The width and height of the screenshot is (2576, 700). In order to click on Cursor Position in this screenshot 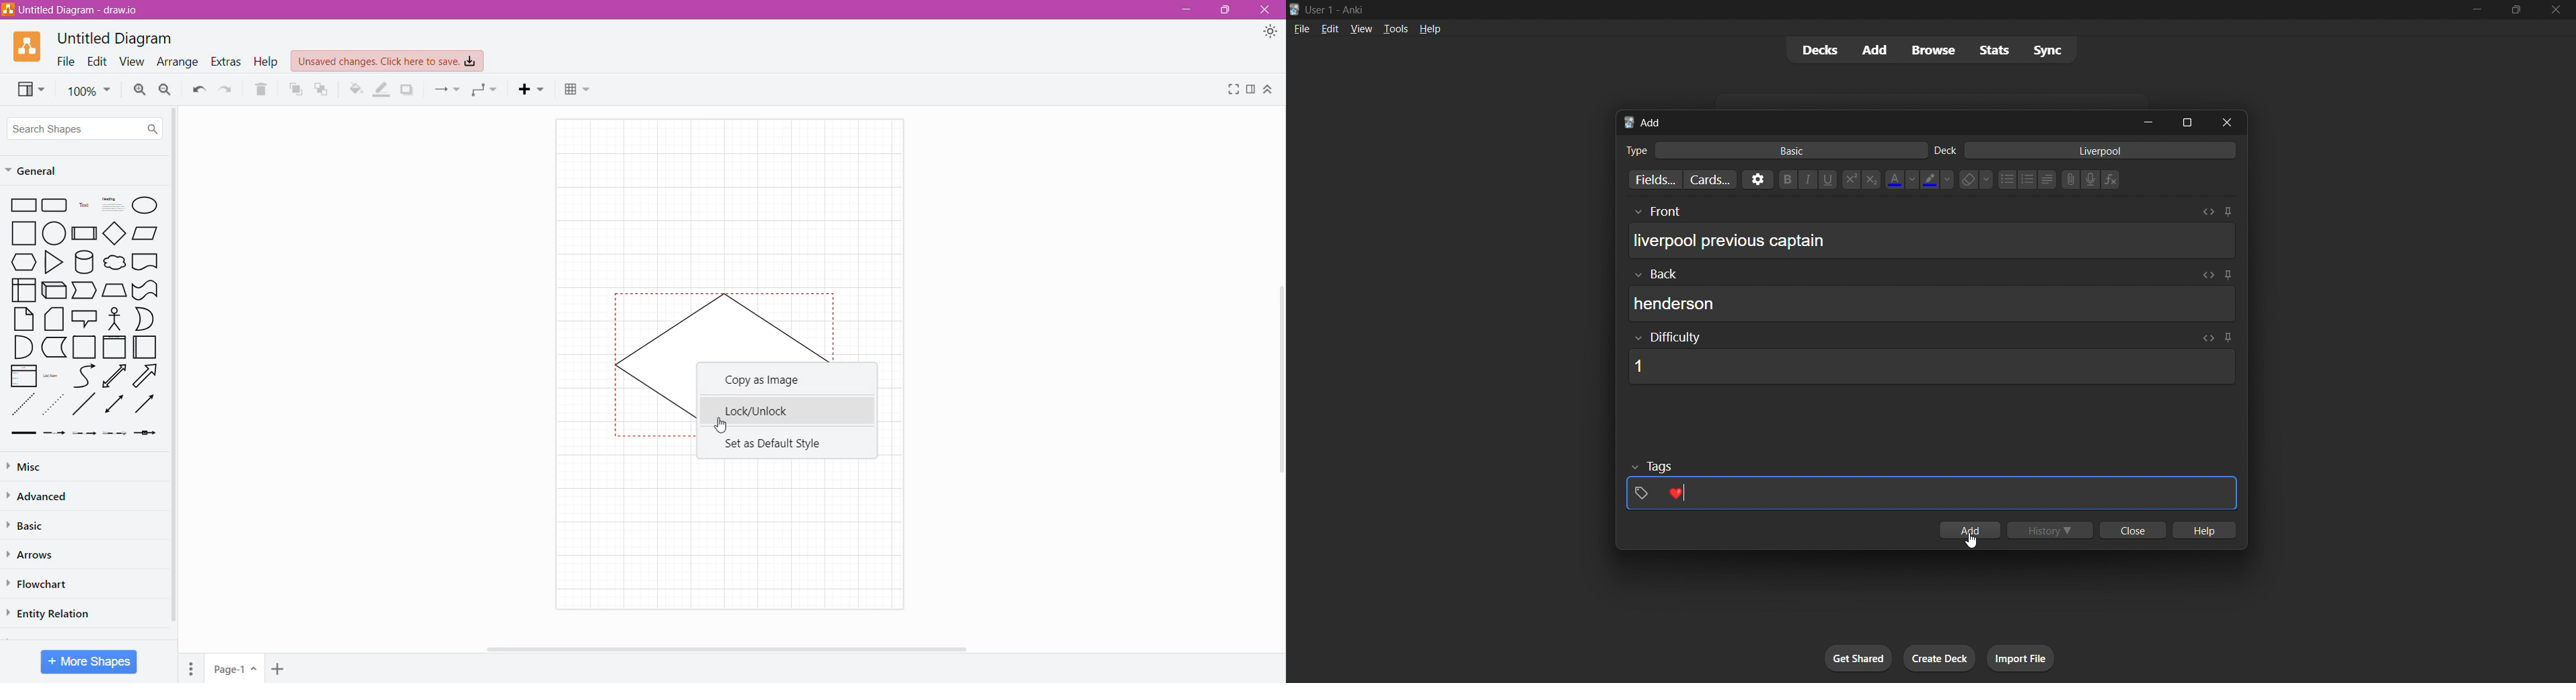, I will do `click(720, 423)`.